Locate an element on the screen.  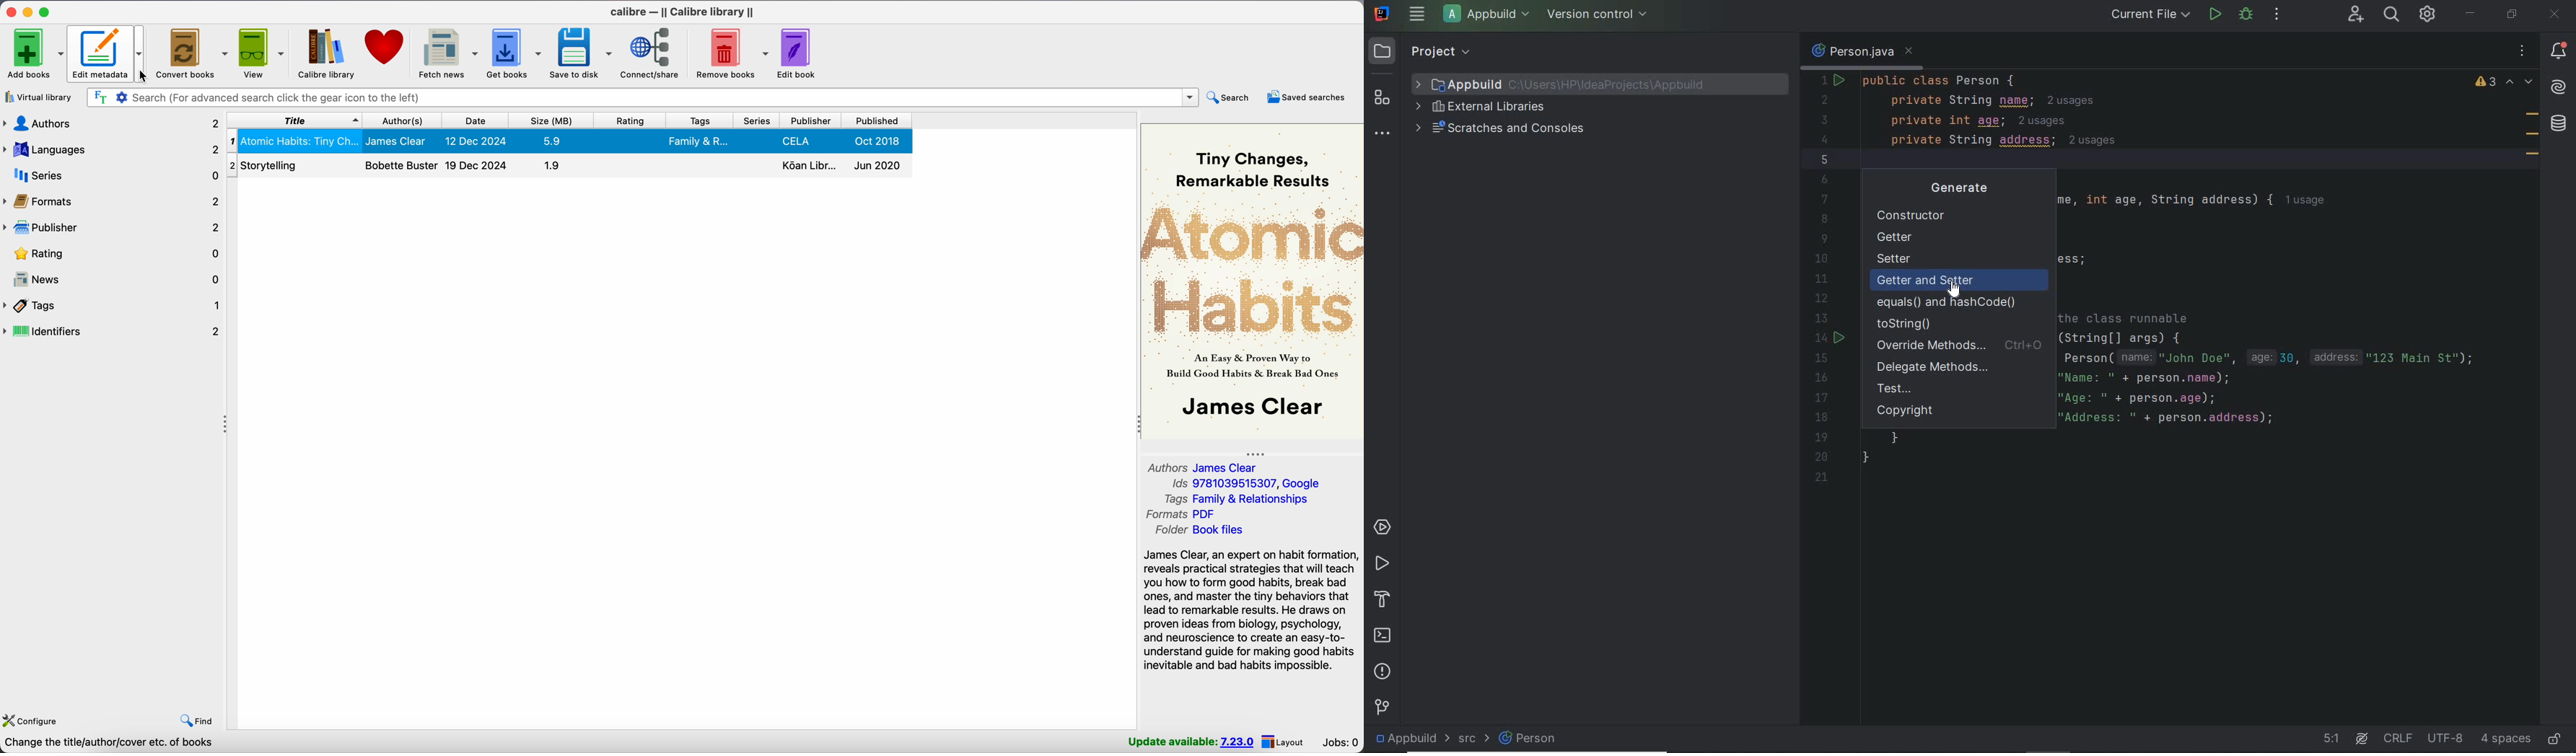
project is located at coordinates (1424, 51).